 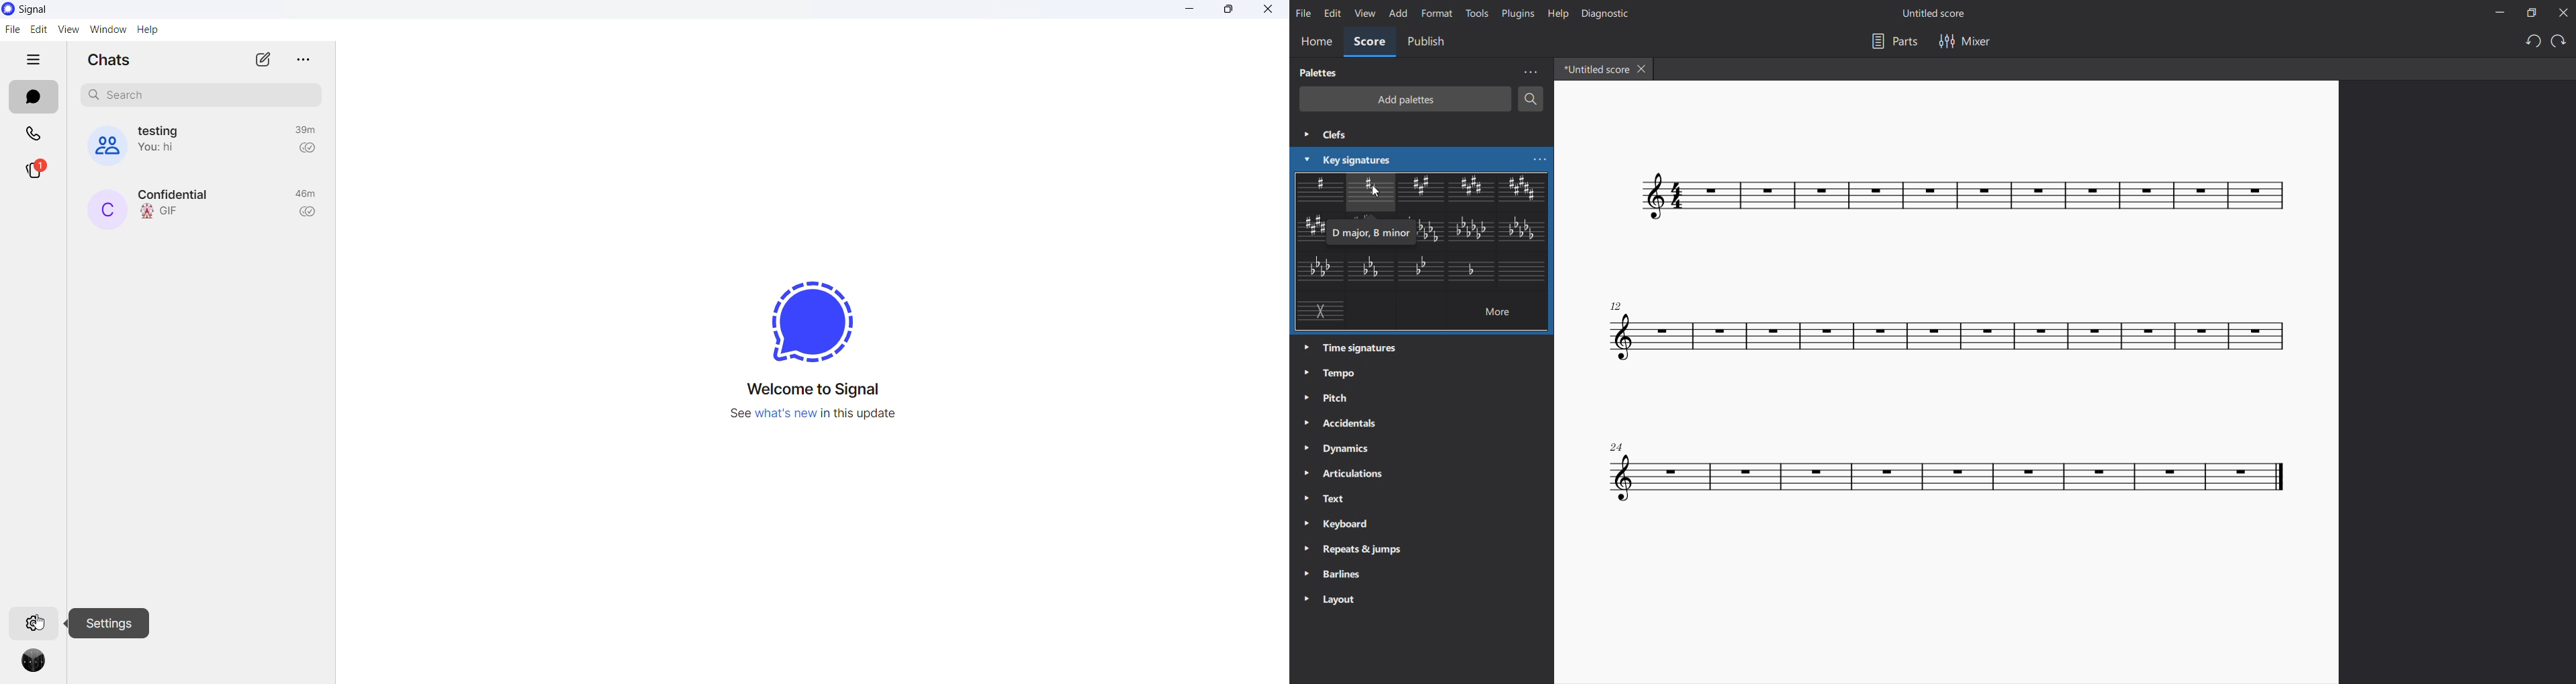 What do you see at coordinates (811, 416) in the screenshot?
I see `new update information` at bounding box center [811, 416].